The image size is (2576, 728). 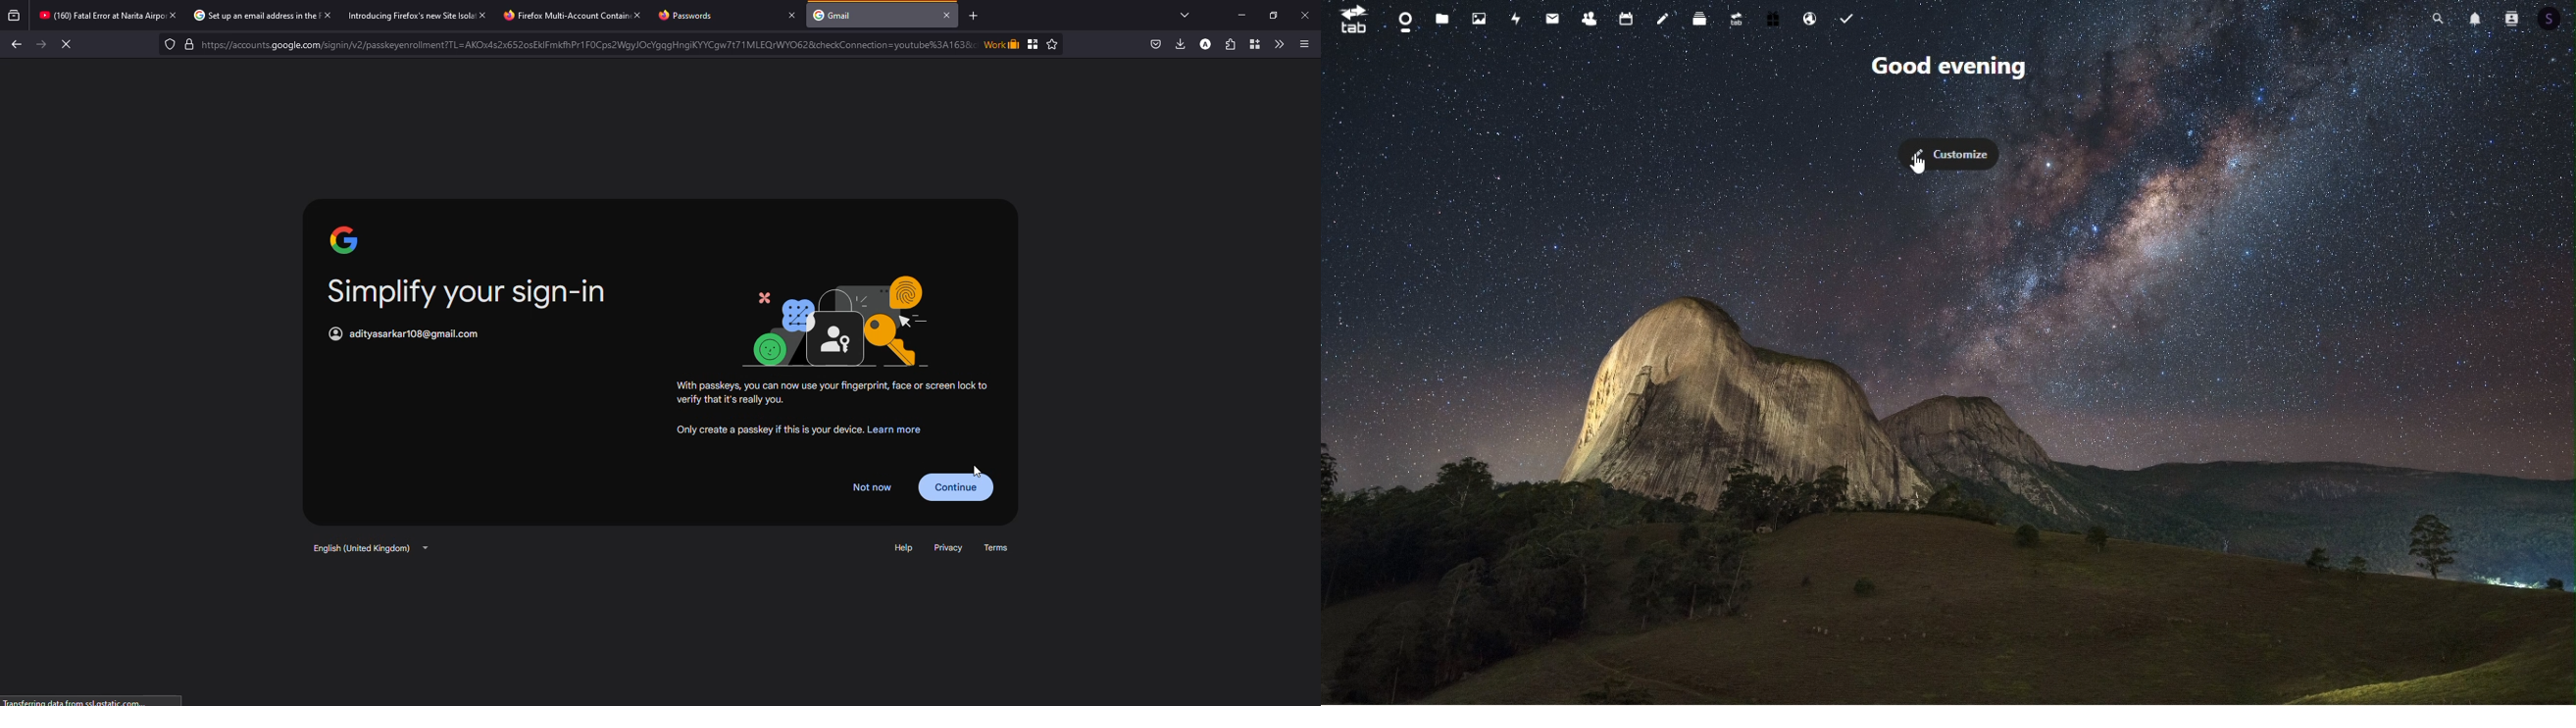 I want to click on add, so click(x=973, y=16).